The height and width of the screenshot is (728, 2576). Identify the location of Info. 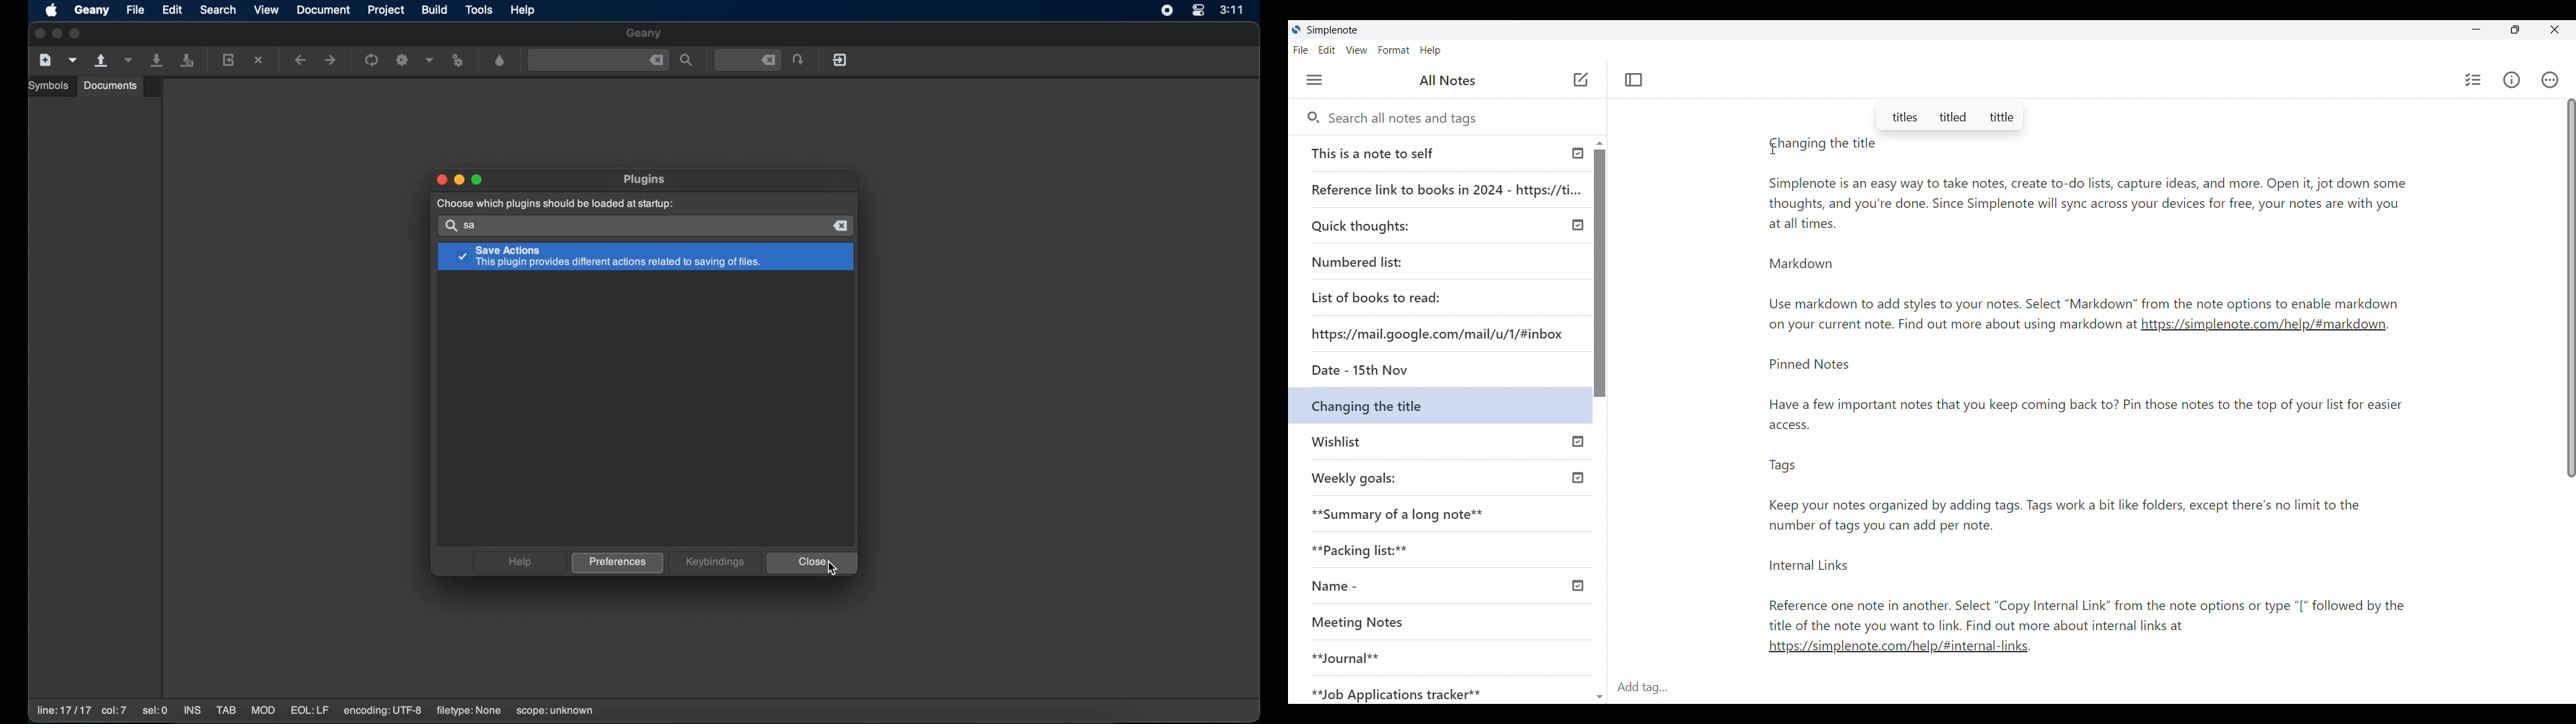
(2512, 80).